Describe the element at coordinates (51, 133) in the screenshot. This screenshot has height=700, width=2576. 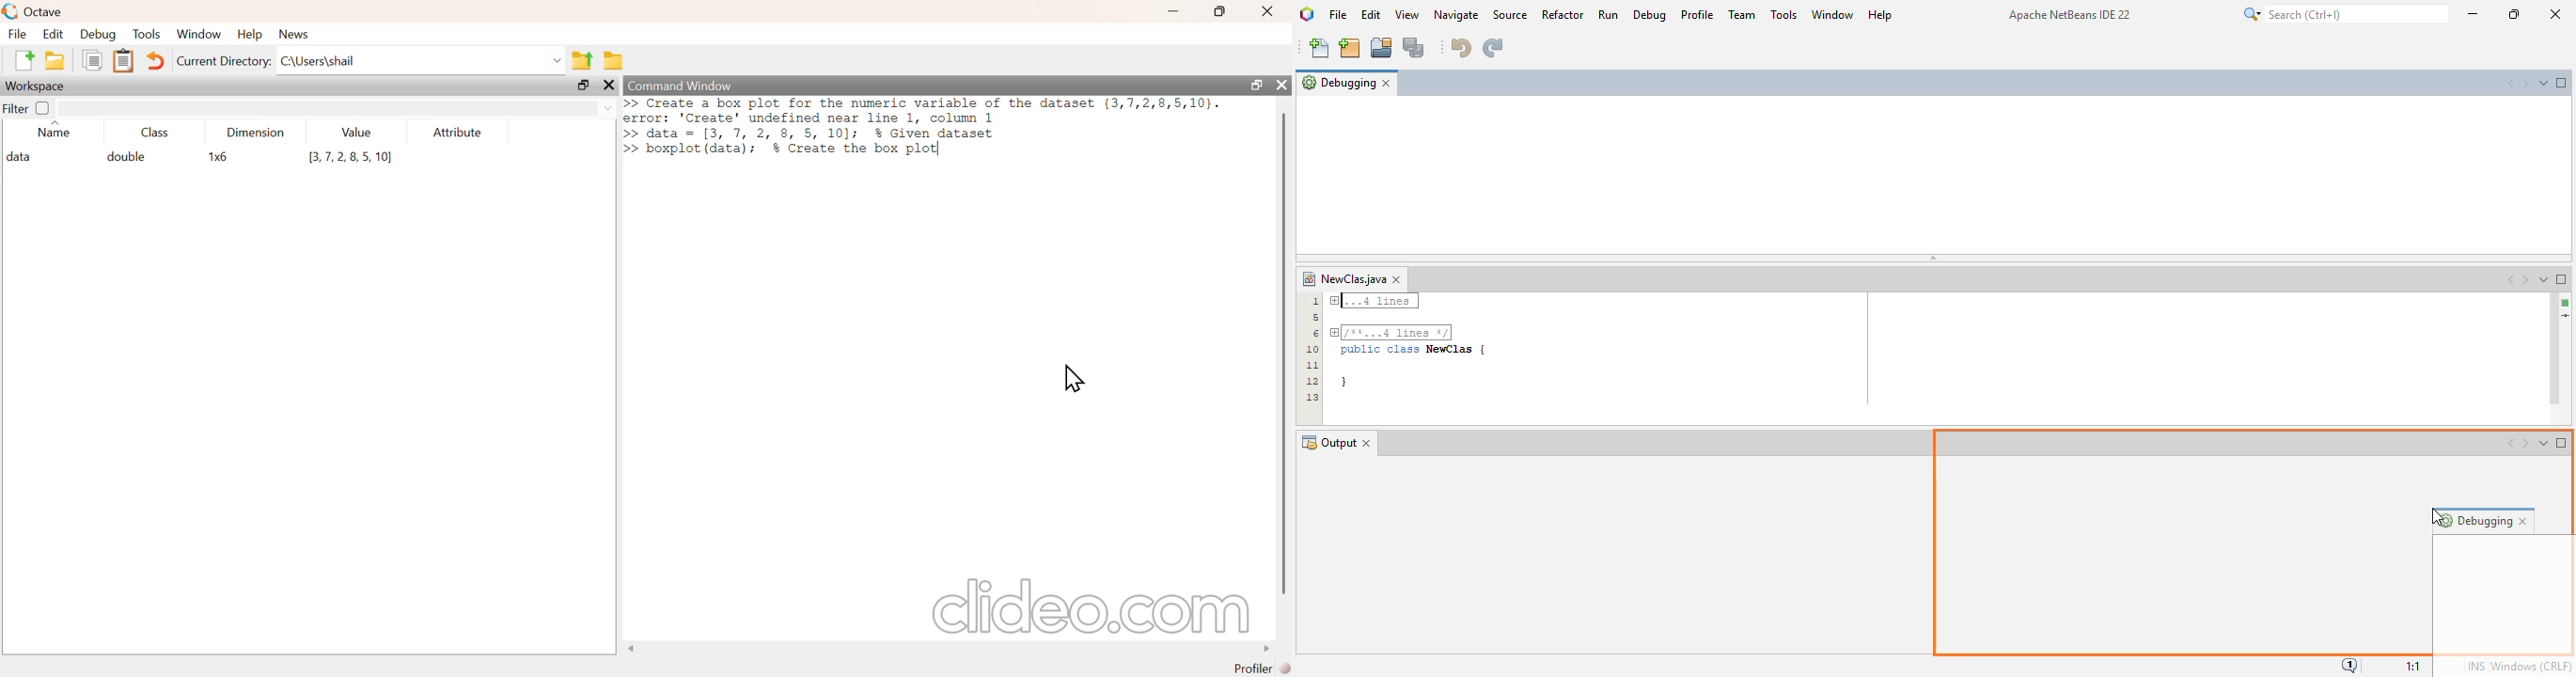
I see `name` at that location.